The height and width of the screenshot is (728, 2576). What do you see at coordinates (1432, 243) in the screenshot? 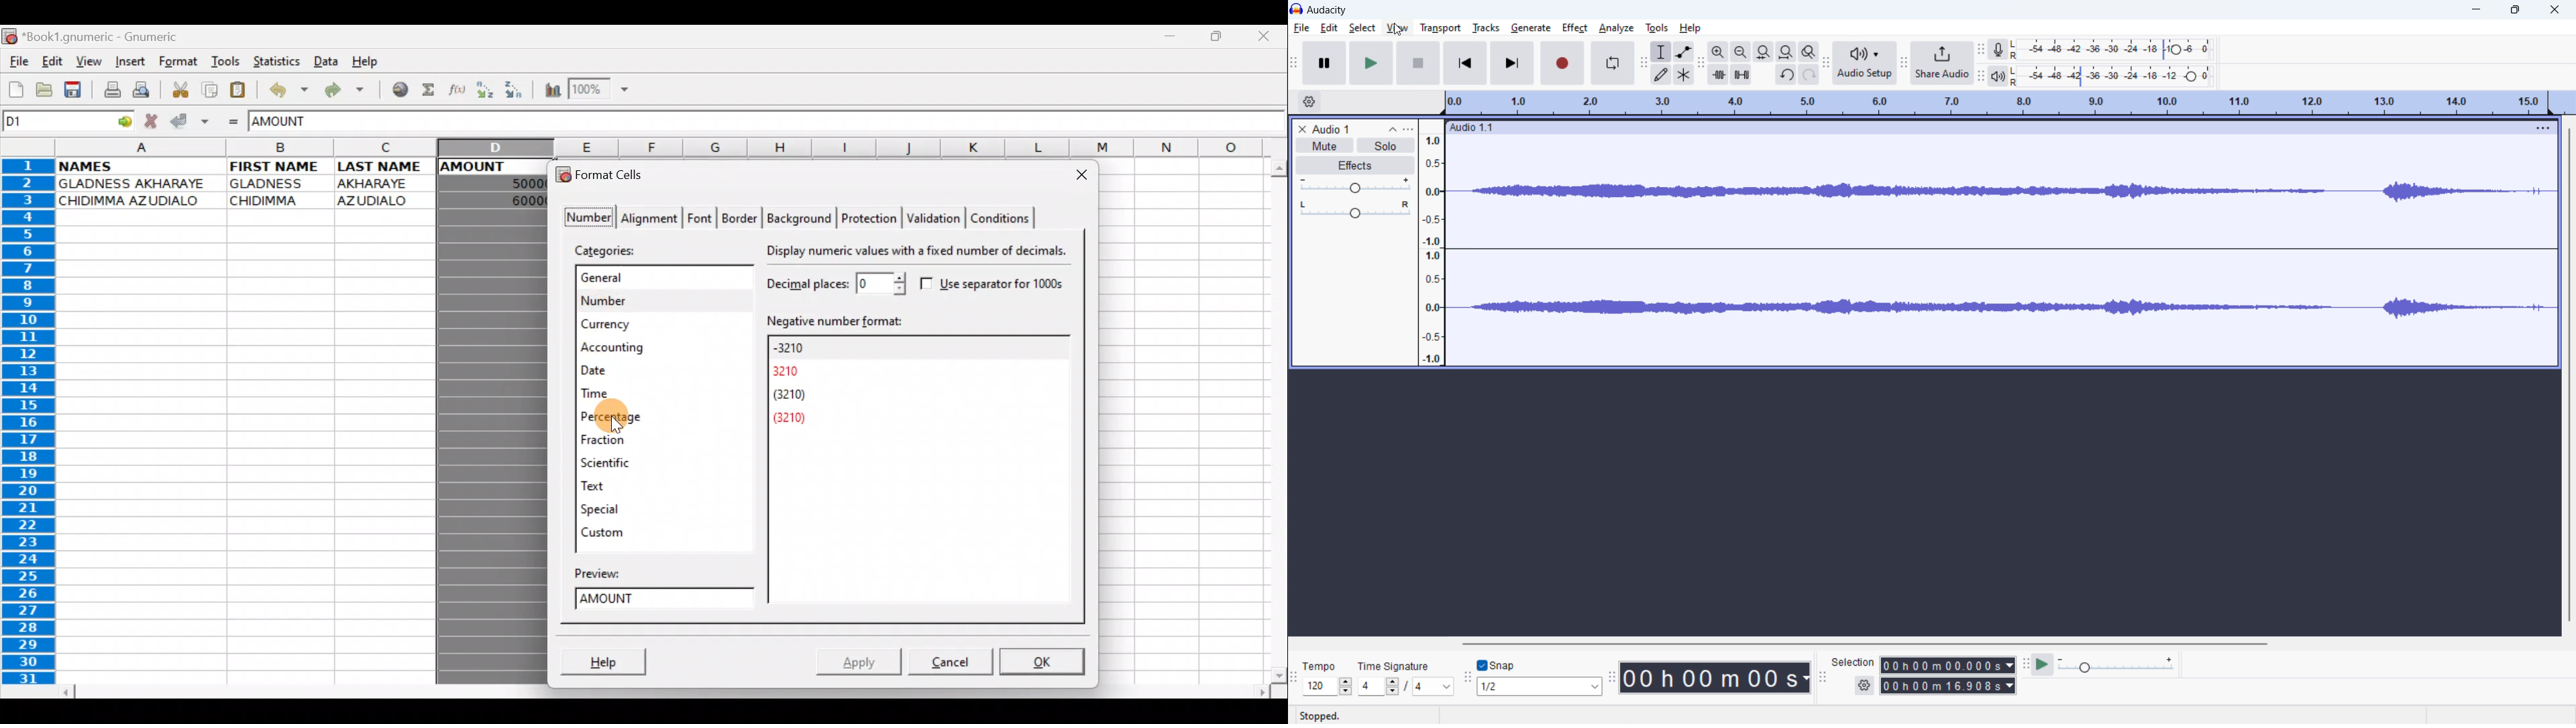
I see `amplitude` at bounding box center [1432, 243].